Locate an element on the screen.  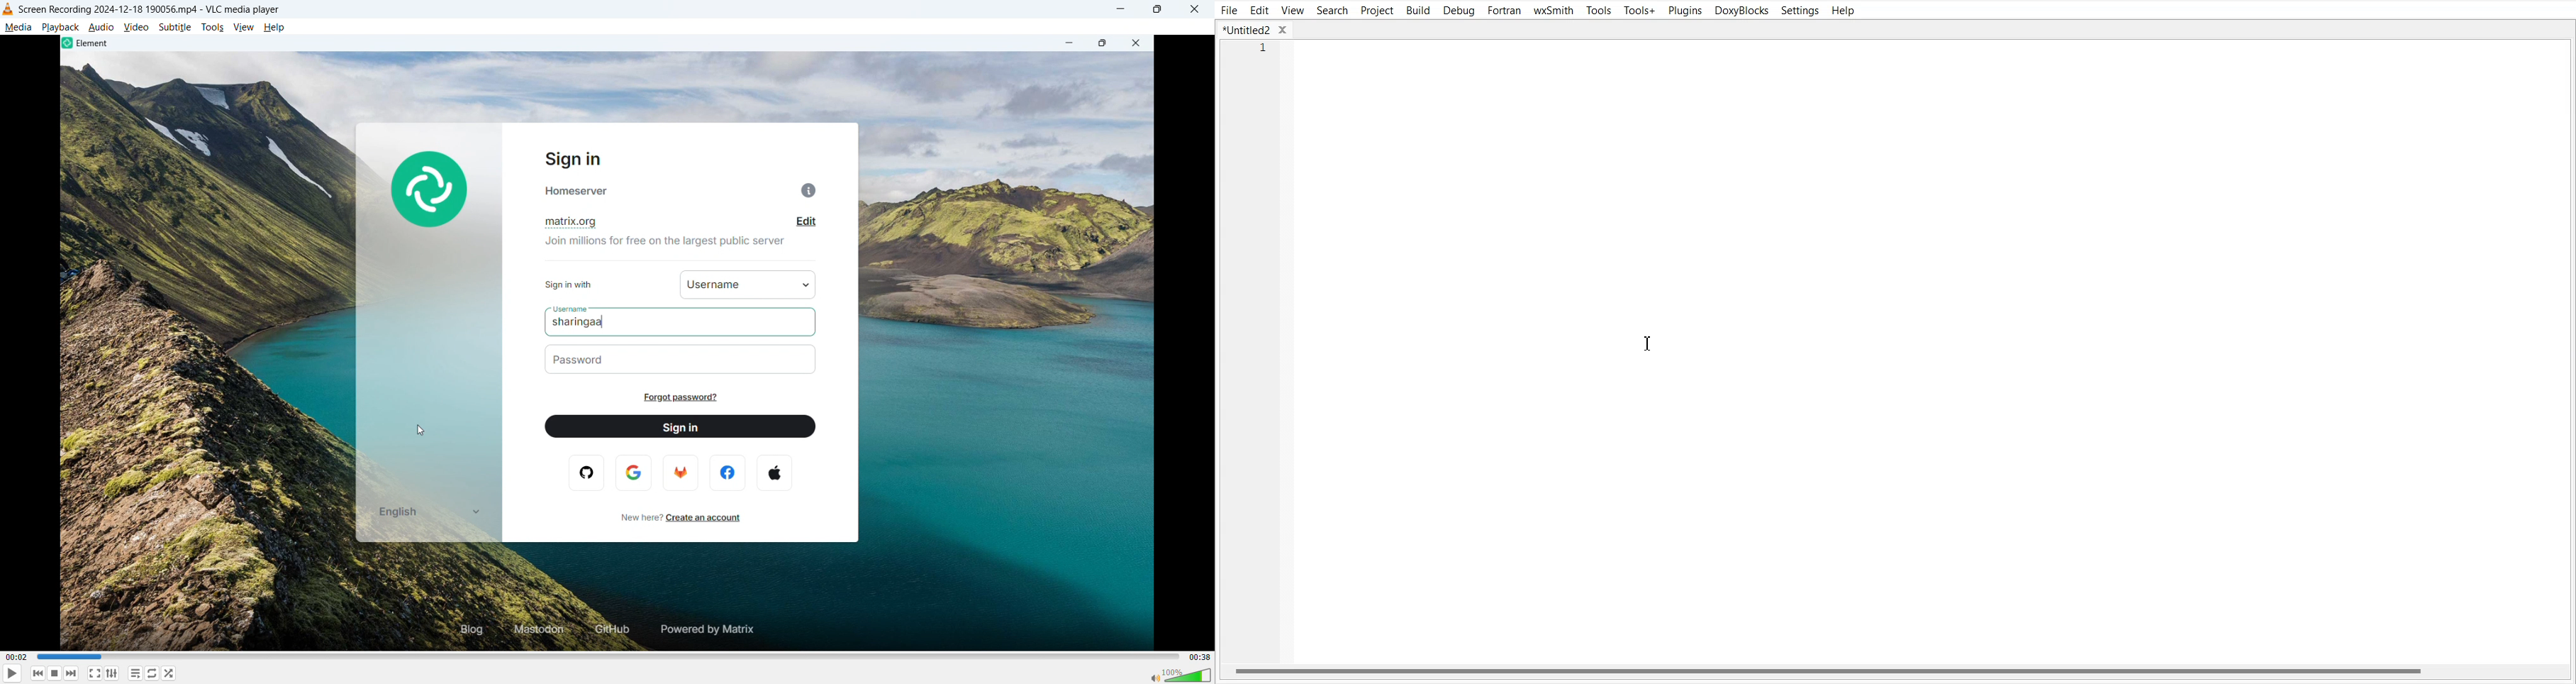
Debug is located at coordinates (1459, 10).